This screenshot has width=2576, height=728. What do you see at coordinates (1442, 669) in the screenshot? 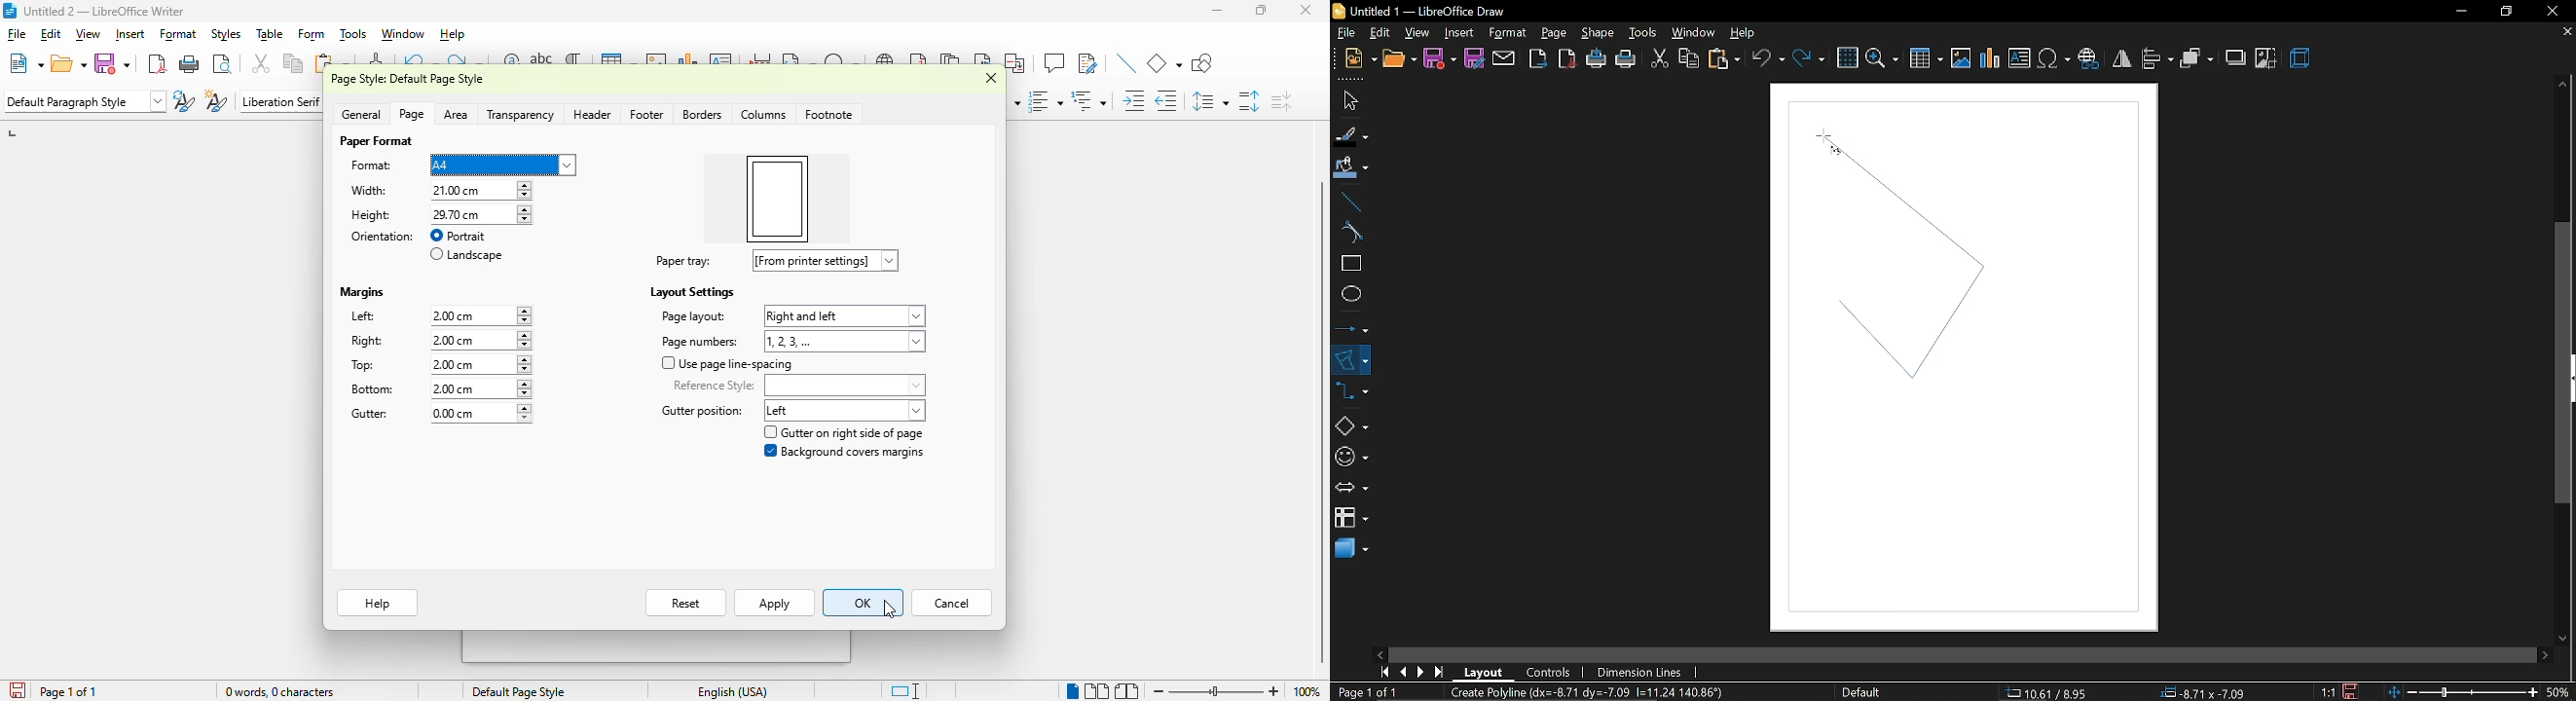
I see `go to last page` at bounding box center [1442, 669].